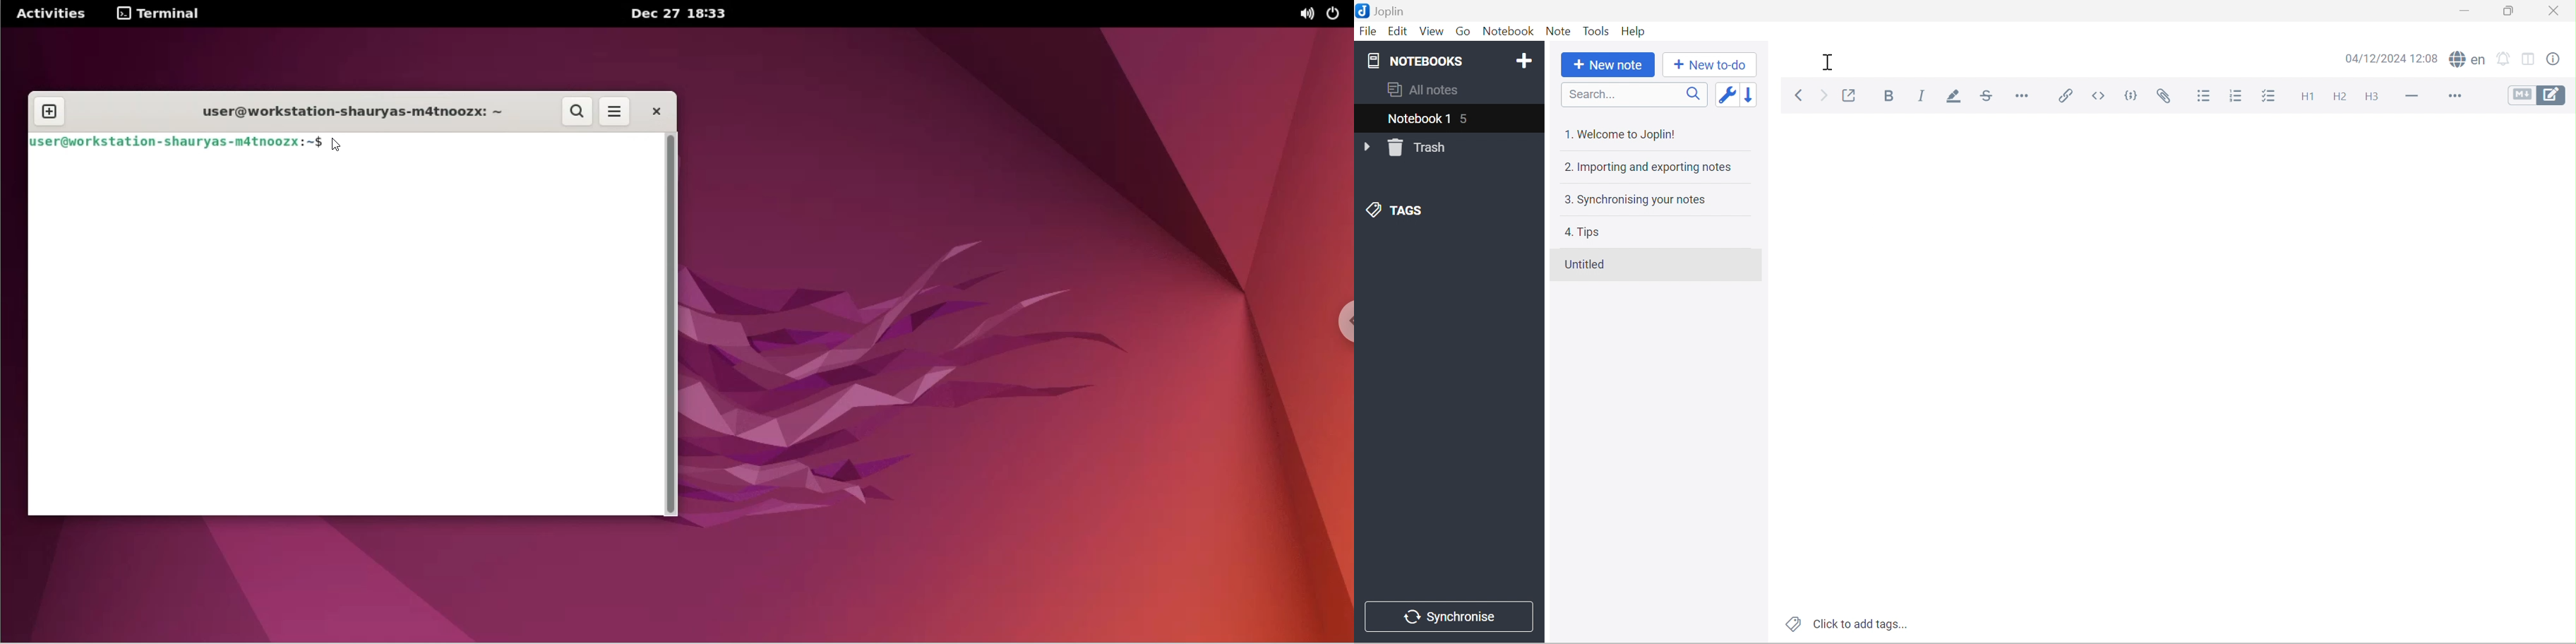  What do you see at coordinates (1926, 96) in the screenshot?
I see `Italic` at bounding box center [1926, 96].